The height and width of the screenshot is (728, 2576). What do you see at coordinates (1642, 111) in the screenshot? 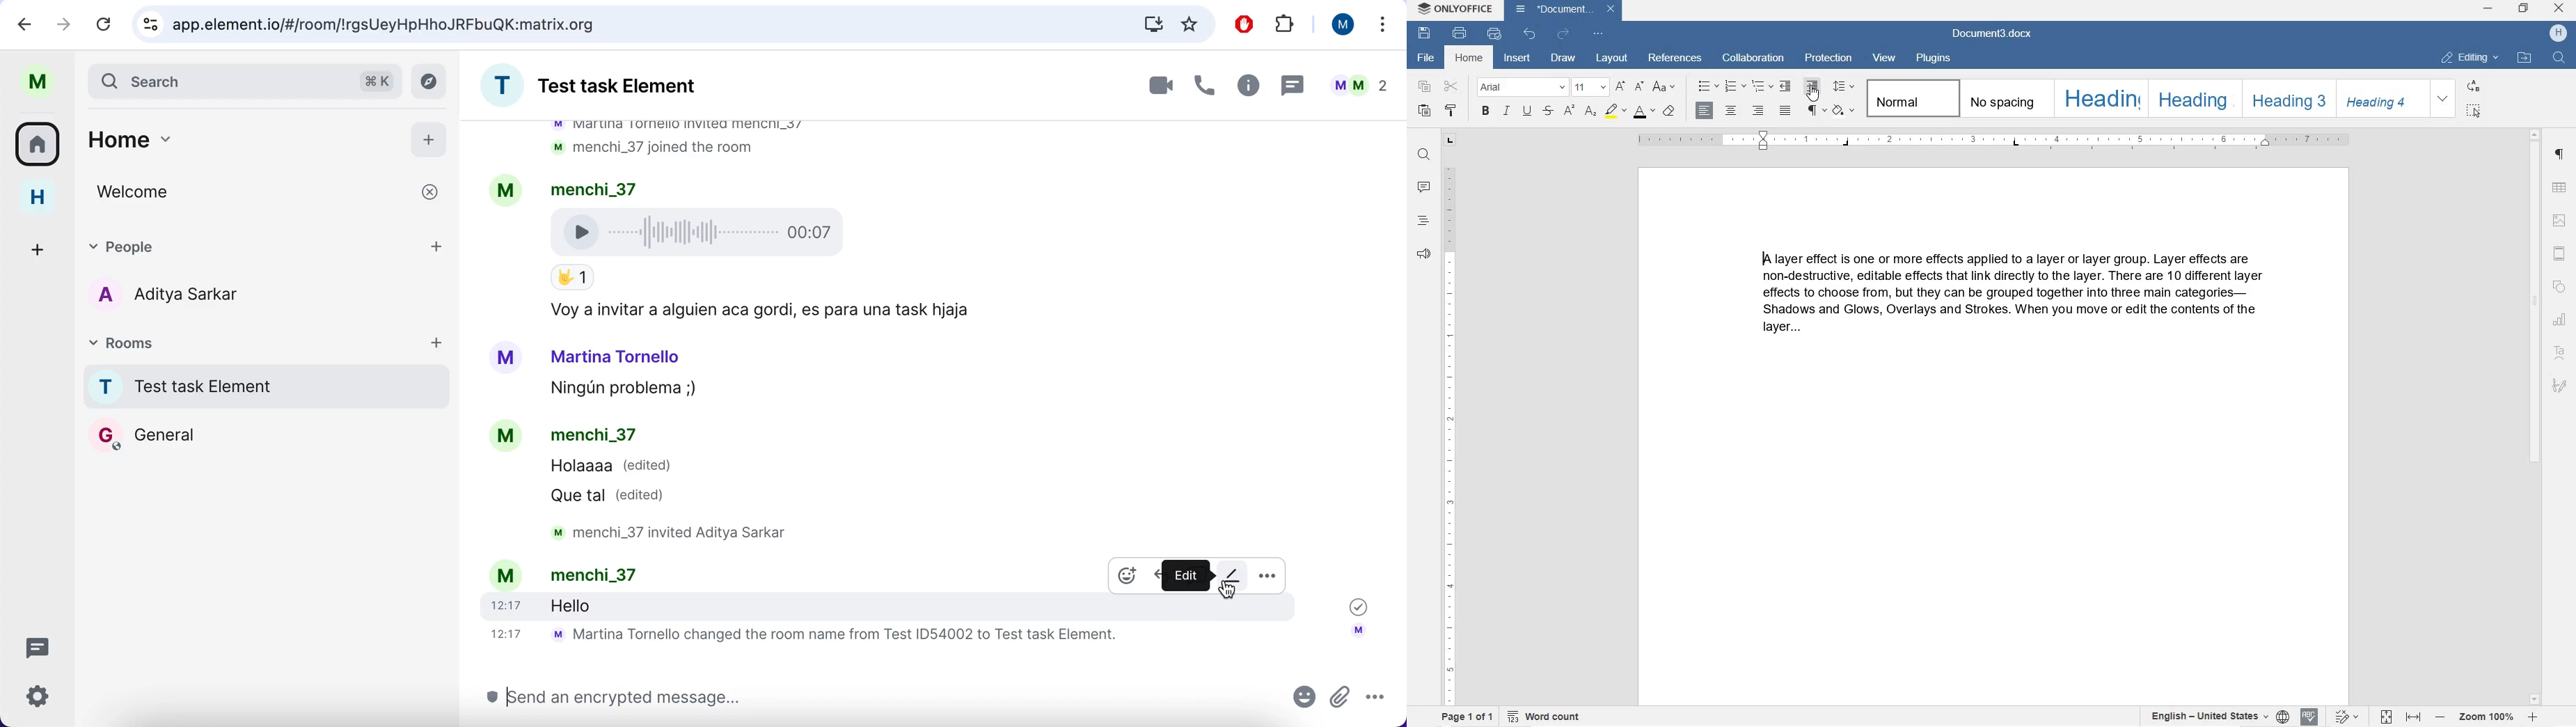
I see `FONT COLOR` at bounding box center [1642, 111].